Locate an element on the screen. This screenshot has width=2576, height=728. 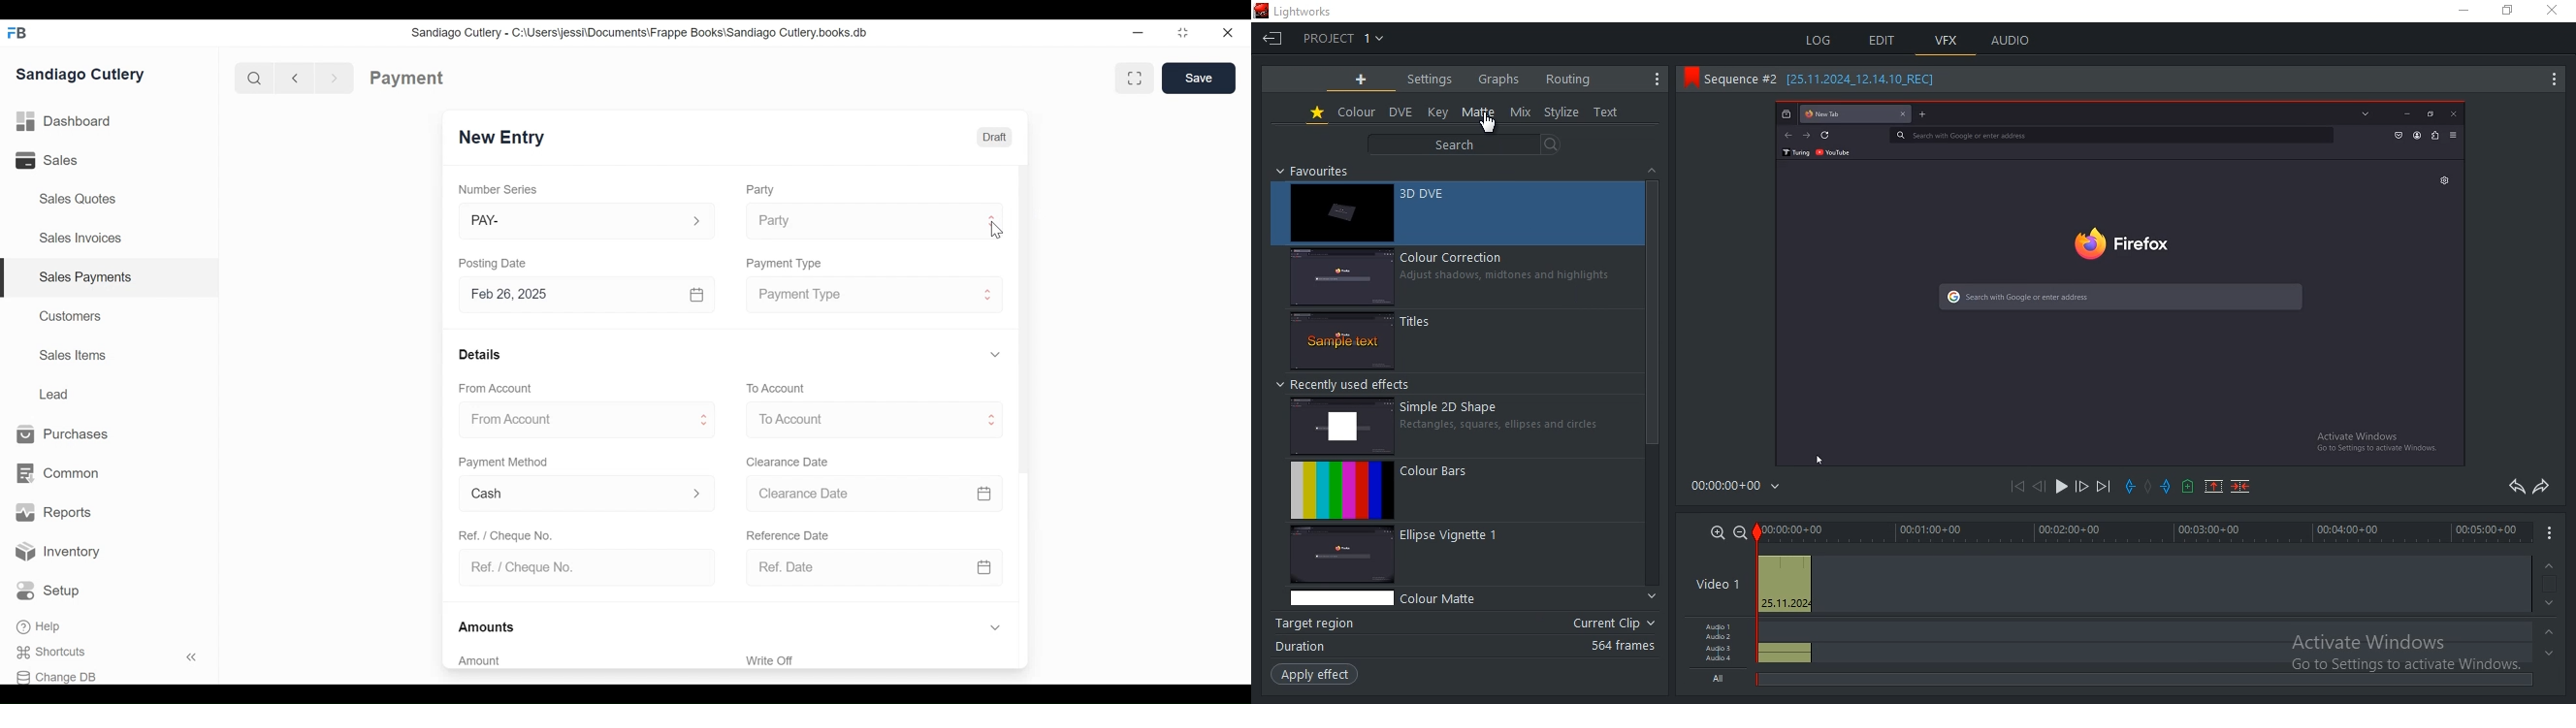
Sales Invoices is located at coordinates (80, 239).